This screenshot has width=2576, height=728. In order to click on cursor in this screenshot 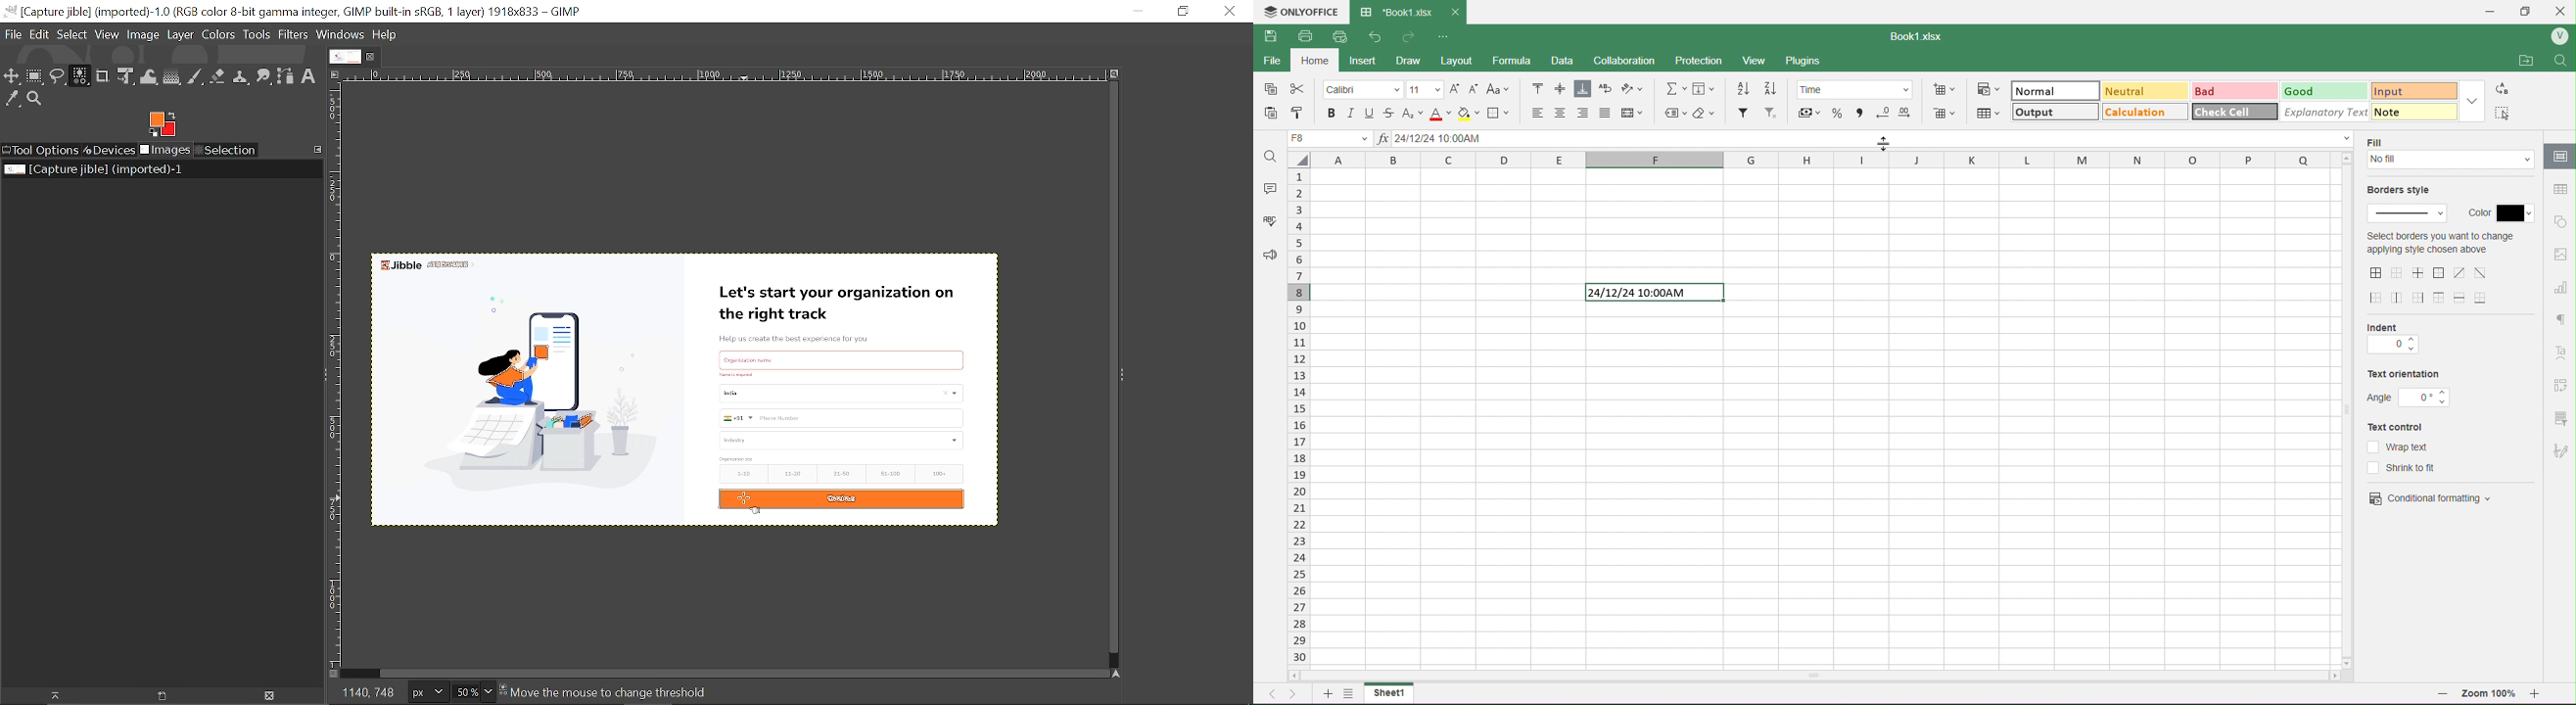, I will do `click(1882, 144)`.